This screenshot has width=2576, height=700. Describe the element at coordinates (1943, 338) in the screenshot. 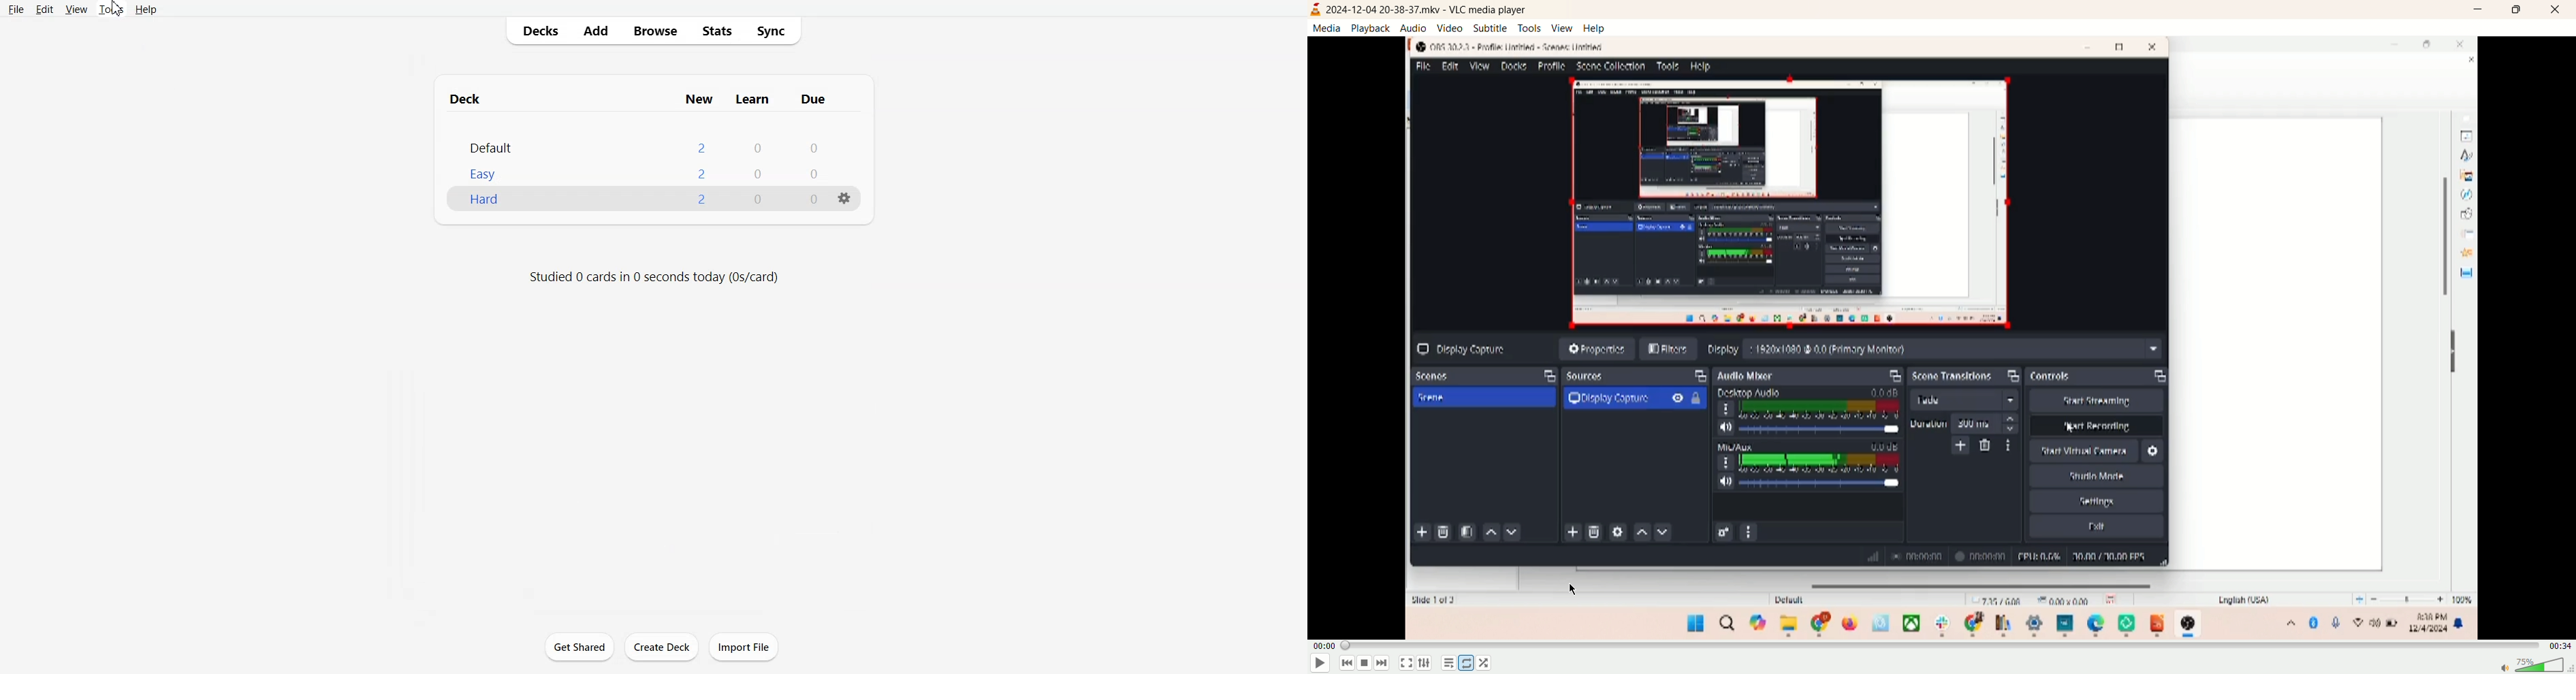

I see `screen` at that location.